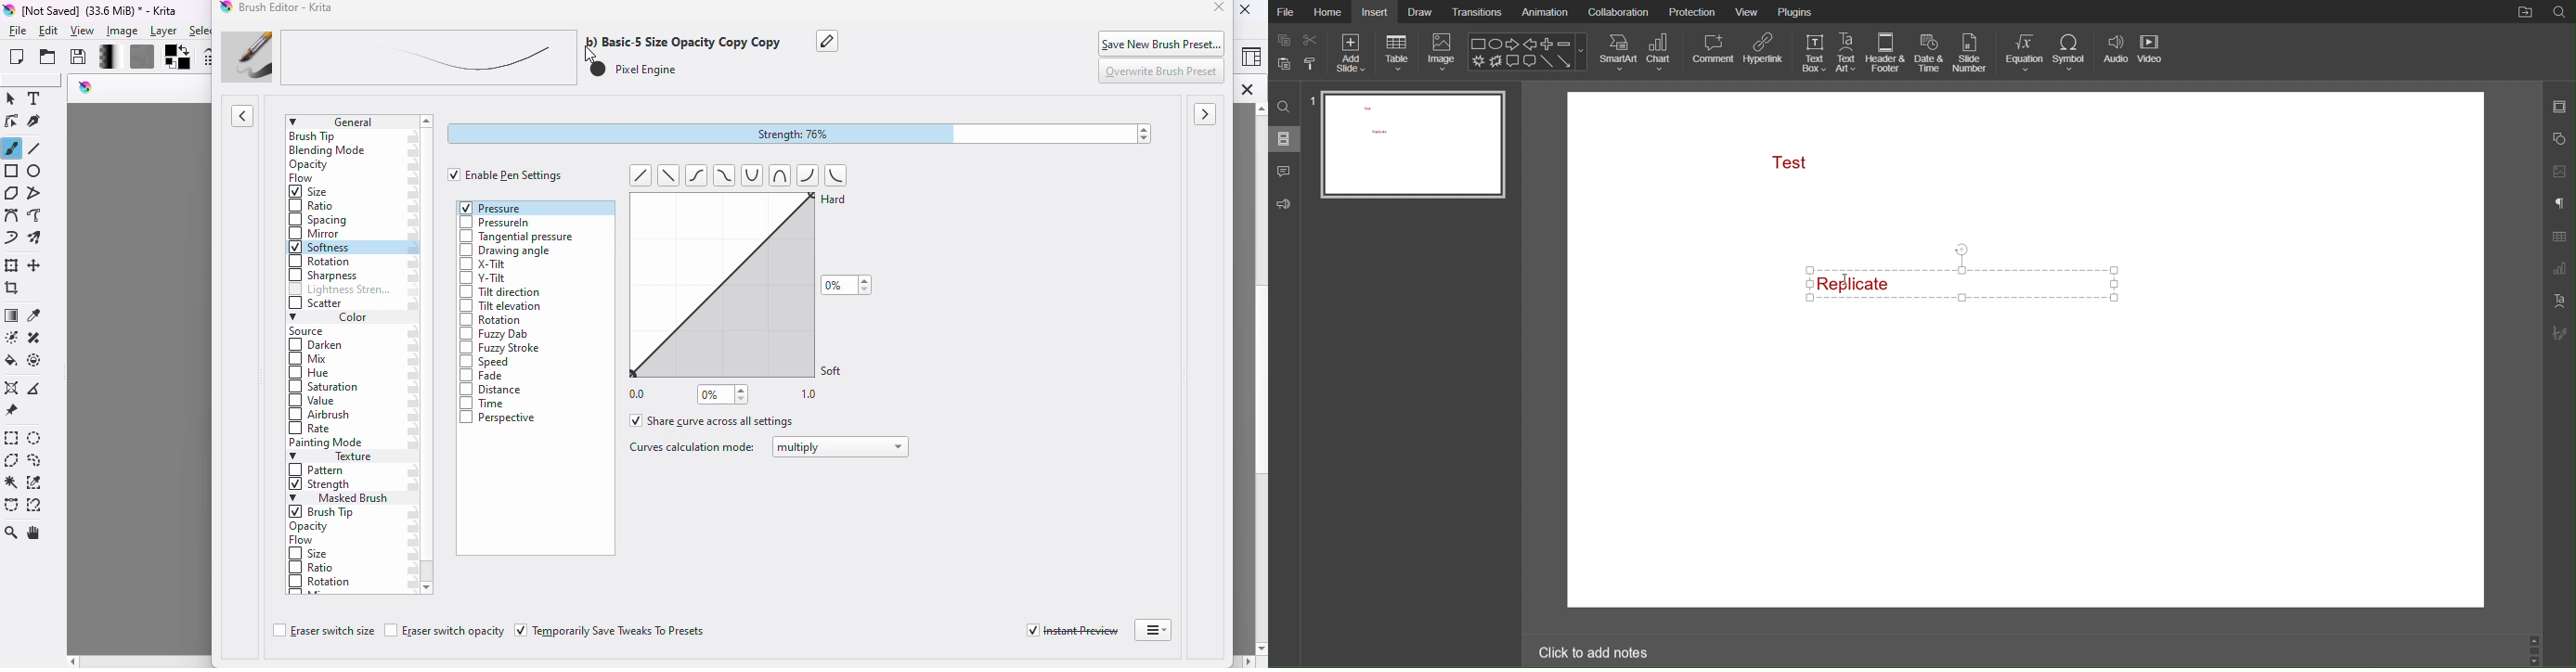 Image resolution: width=2576 pixels, height=672 pixels. Describe the element at coordinates (318, 262) in the screenshot. I see `rotation` at that location.